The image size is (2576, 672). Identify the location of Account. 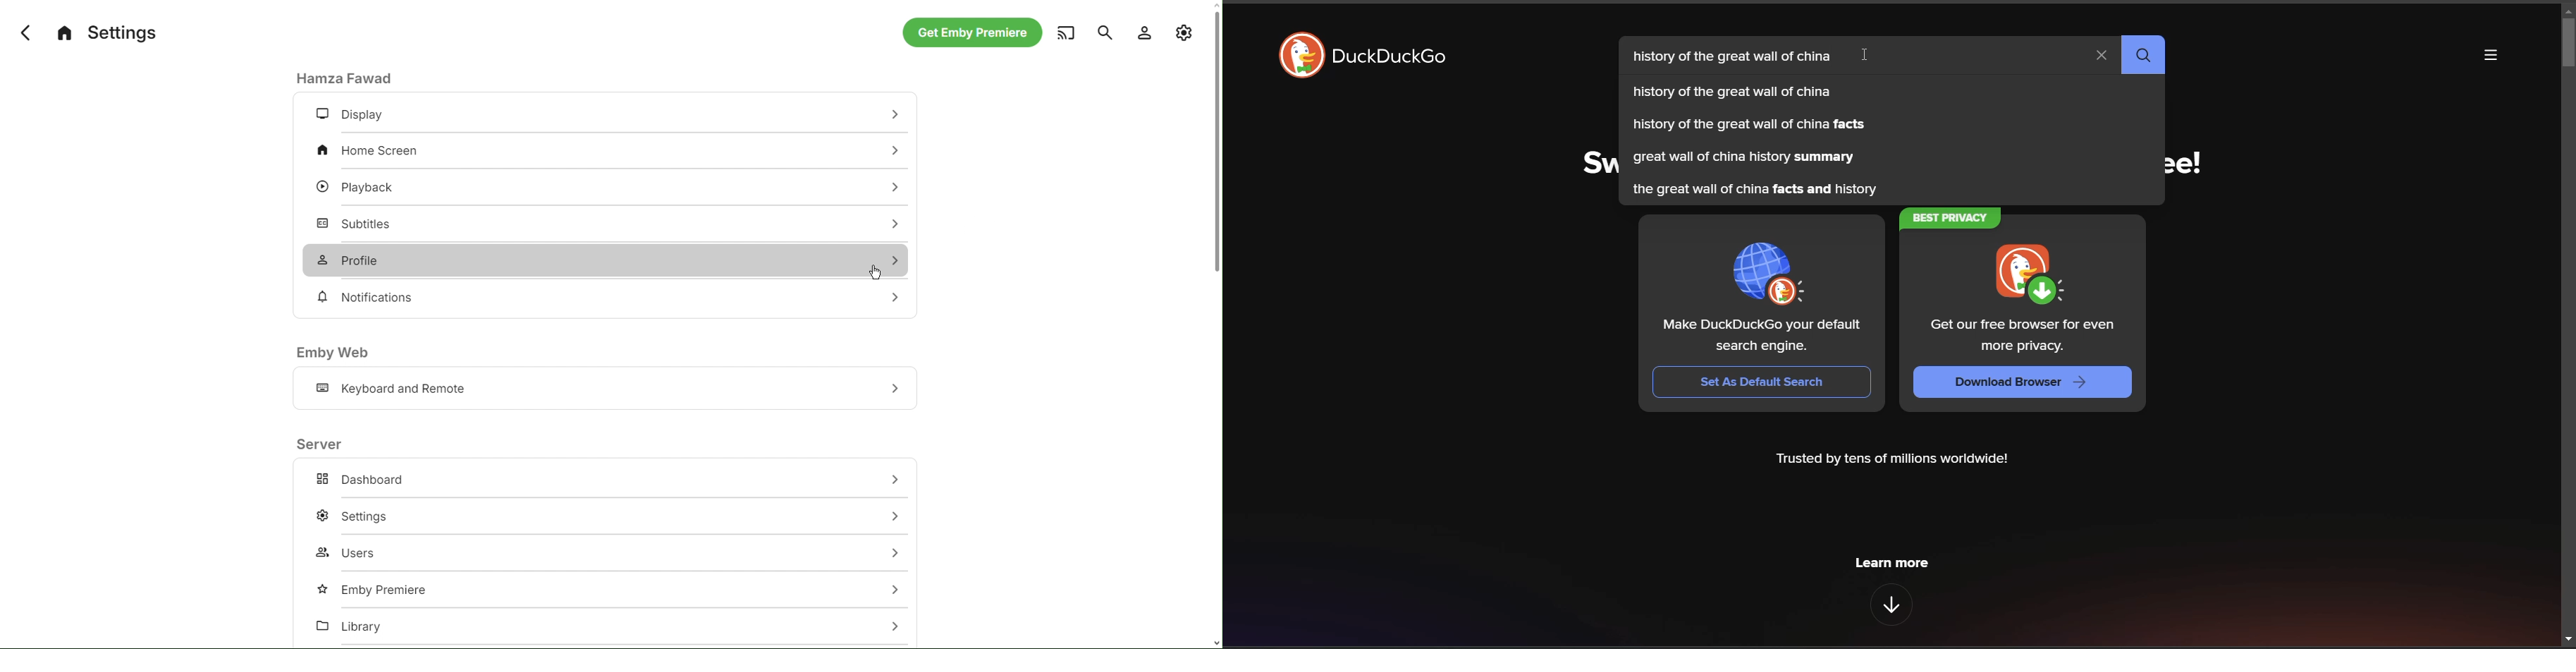
(1144, 33).